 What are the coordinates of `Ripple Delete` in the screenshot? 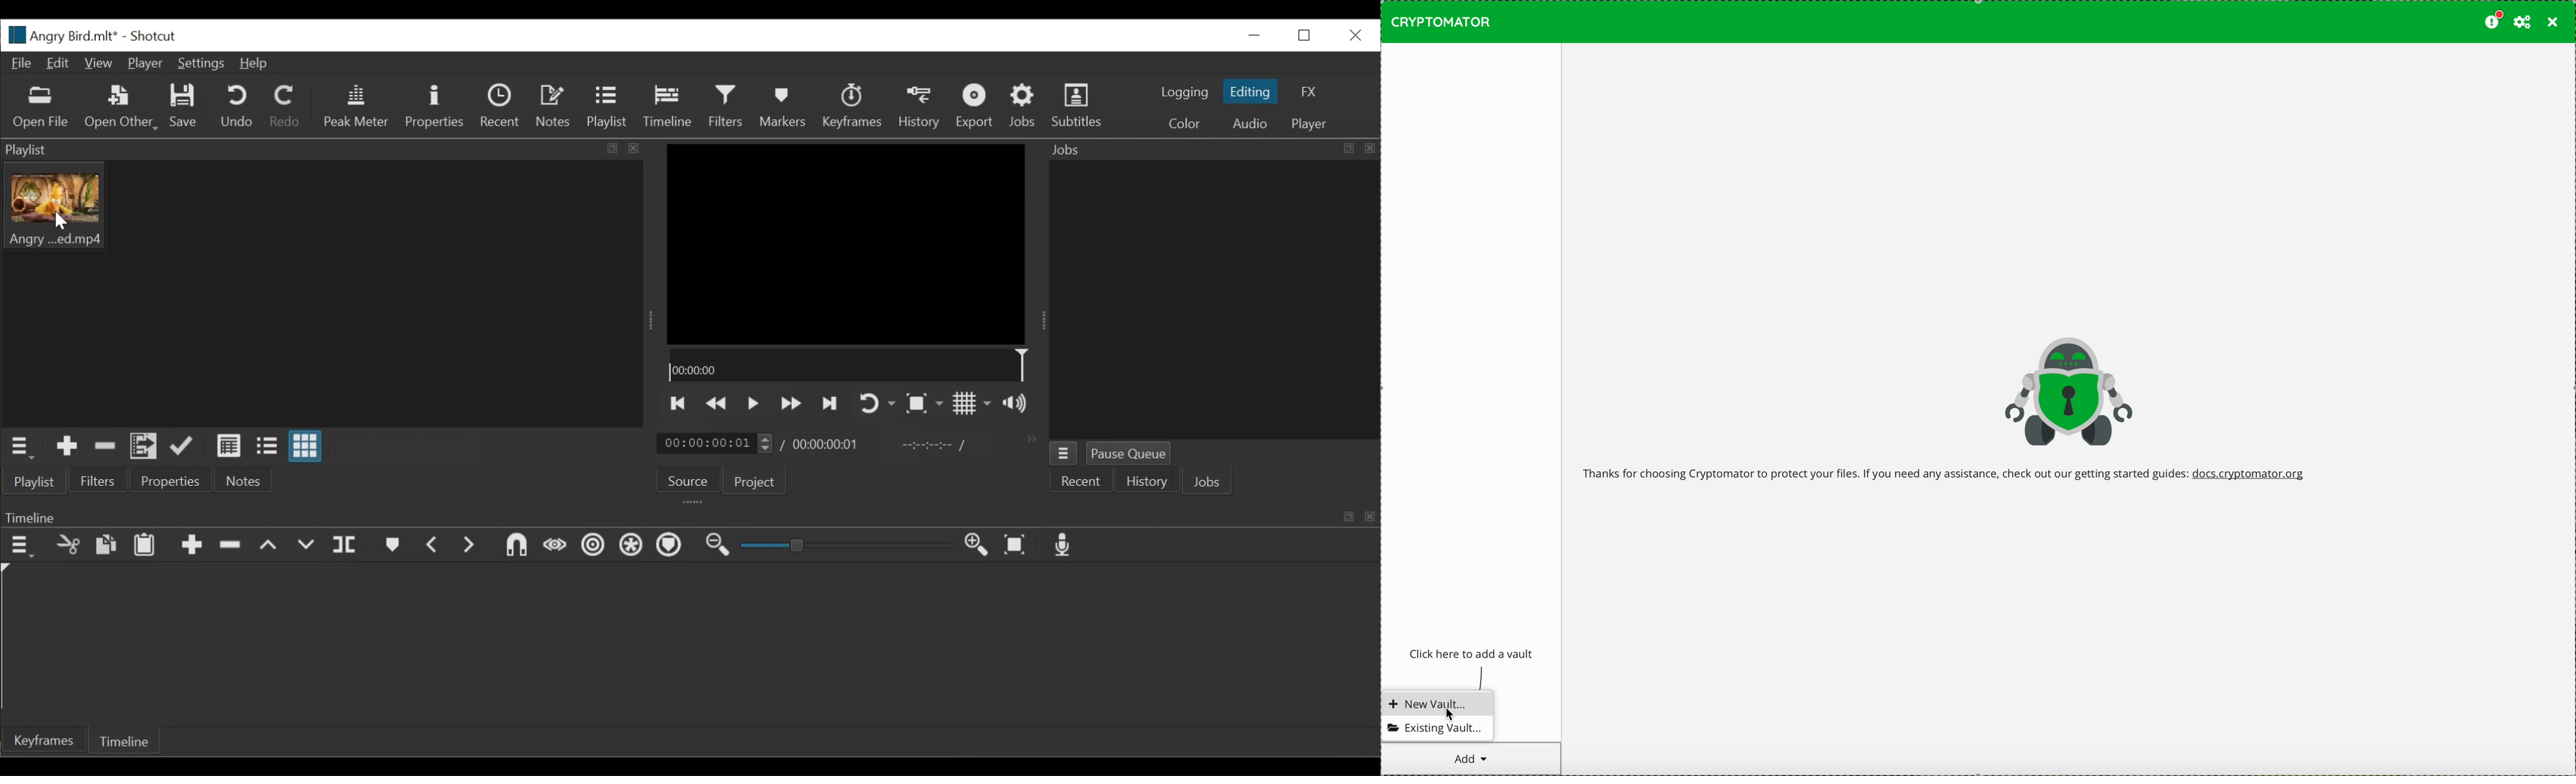 It's located at (231, 545).